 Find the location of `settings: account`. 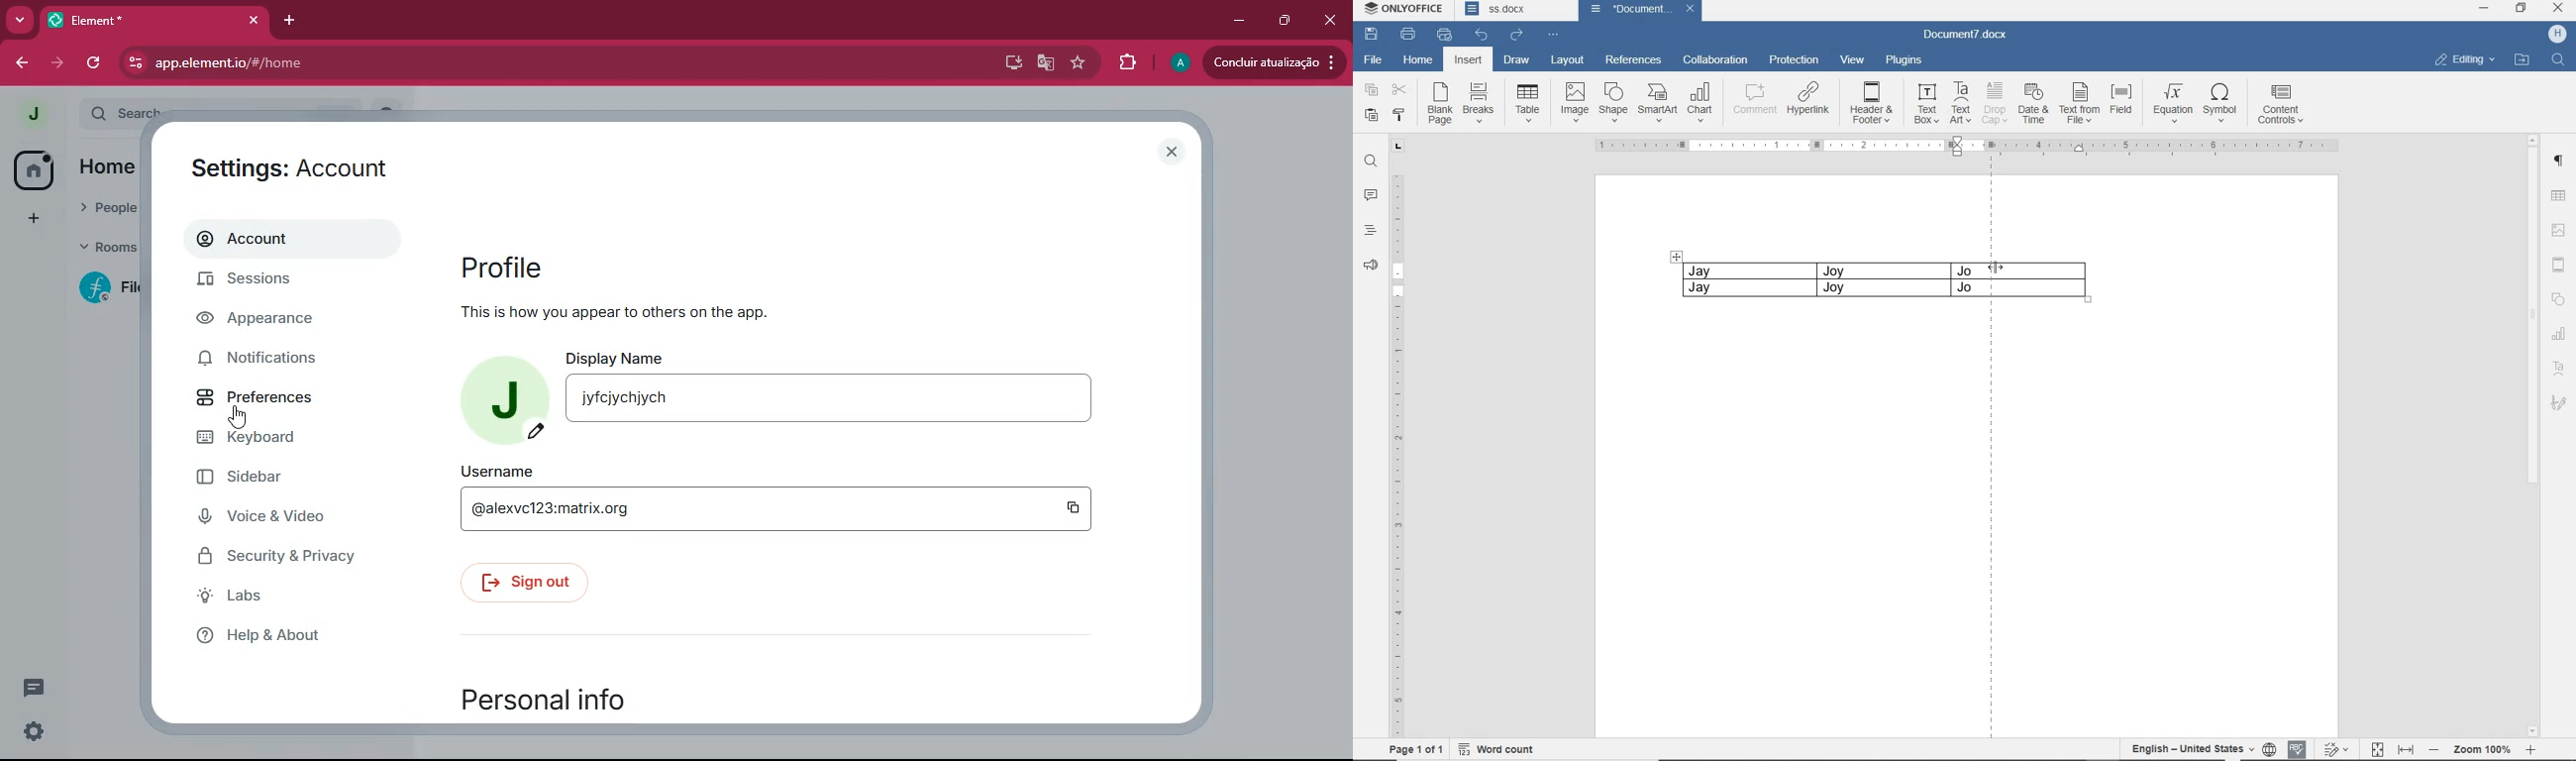

settings: account is located at coordinates (309, 172).